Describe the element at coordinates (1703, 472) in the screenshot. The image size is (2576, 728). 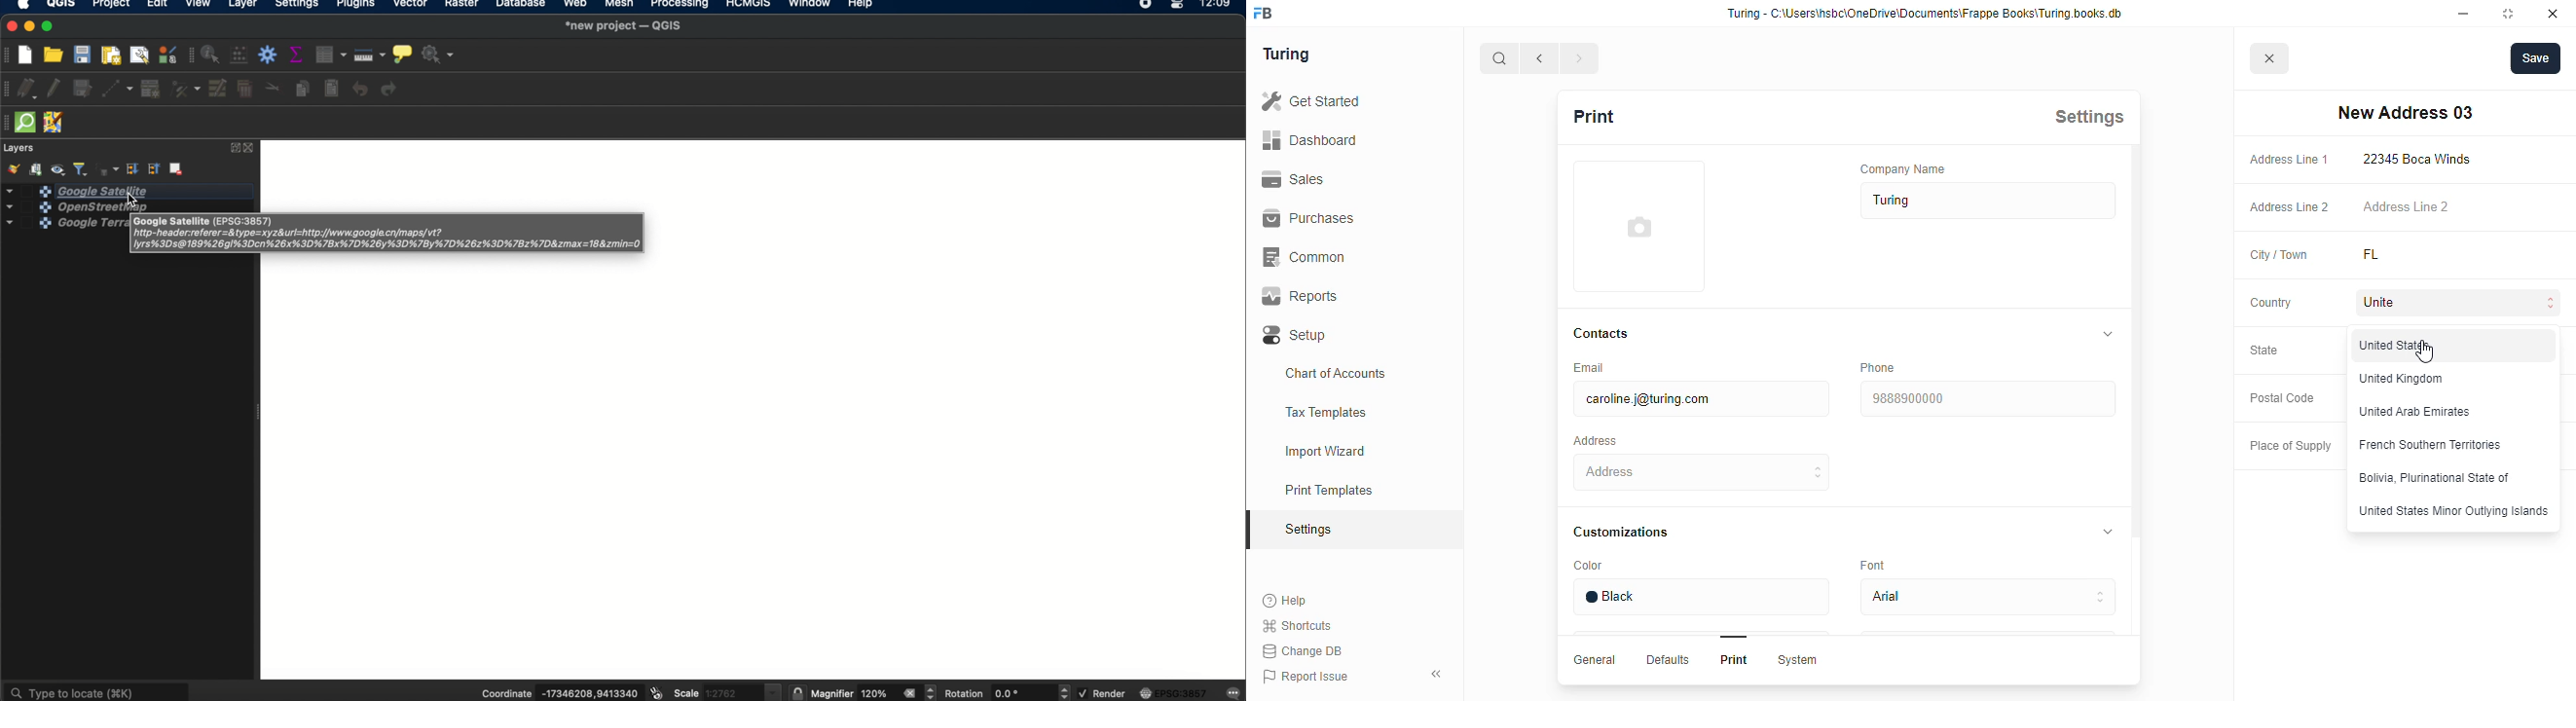
I see `address` at that location.